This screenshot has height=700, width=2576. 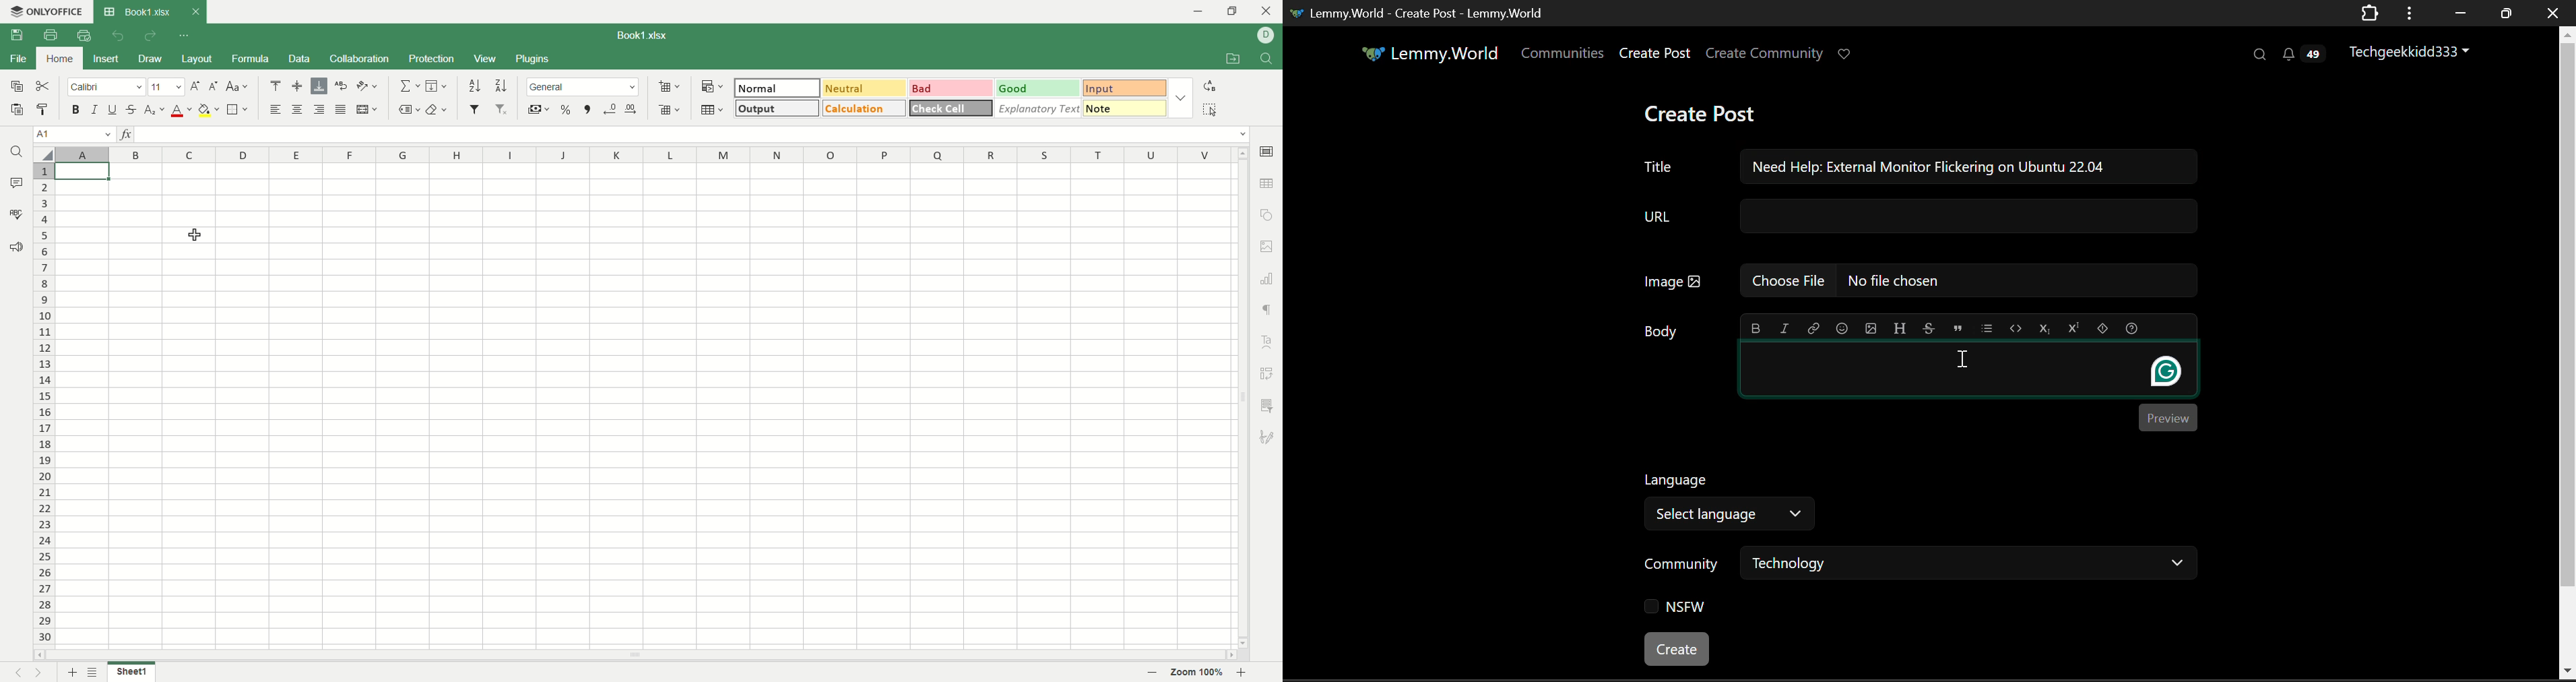 What do you see at coordinates (45, 11) in the screenshot?
I see `ONLYOFFICE` at bounding box center [45, 11].